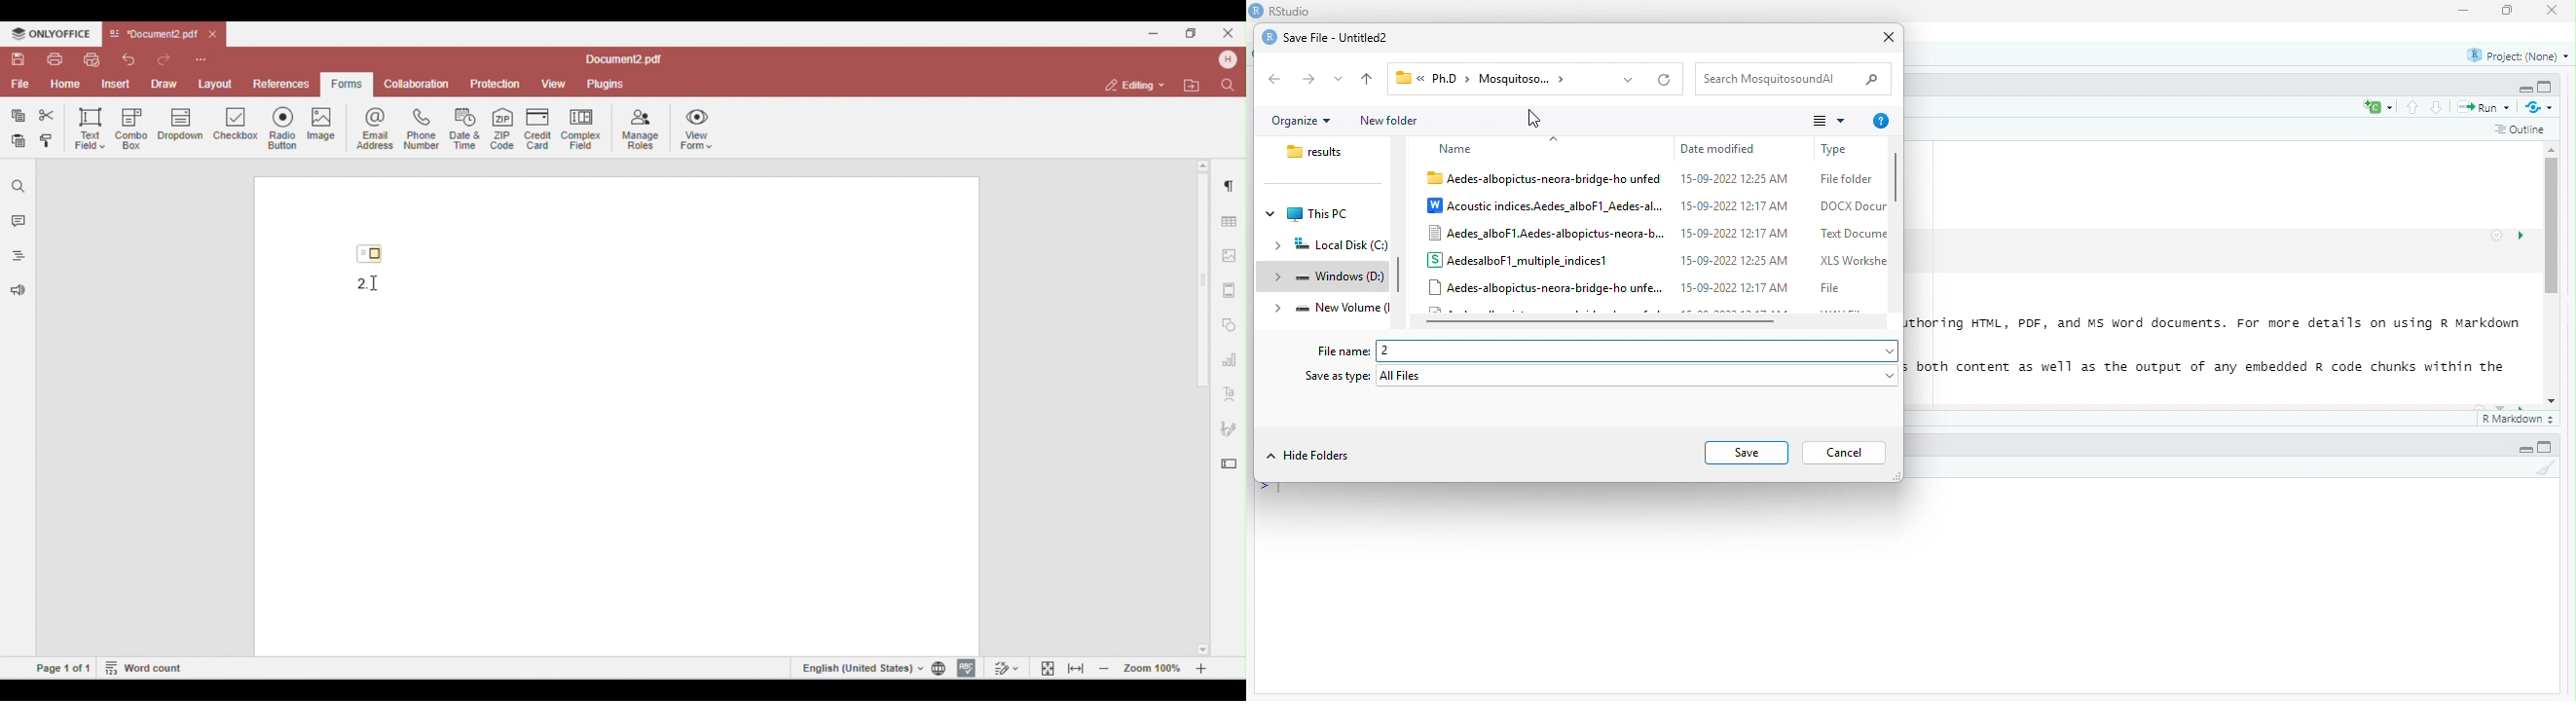  Describe the element at coordinates (1278, 277) in the screenshot. I see `expand` at that location.